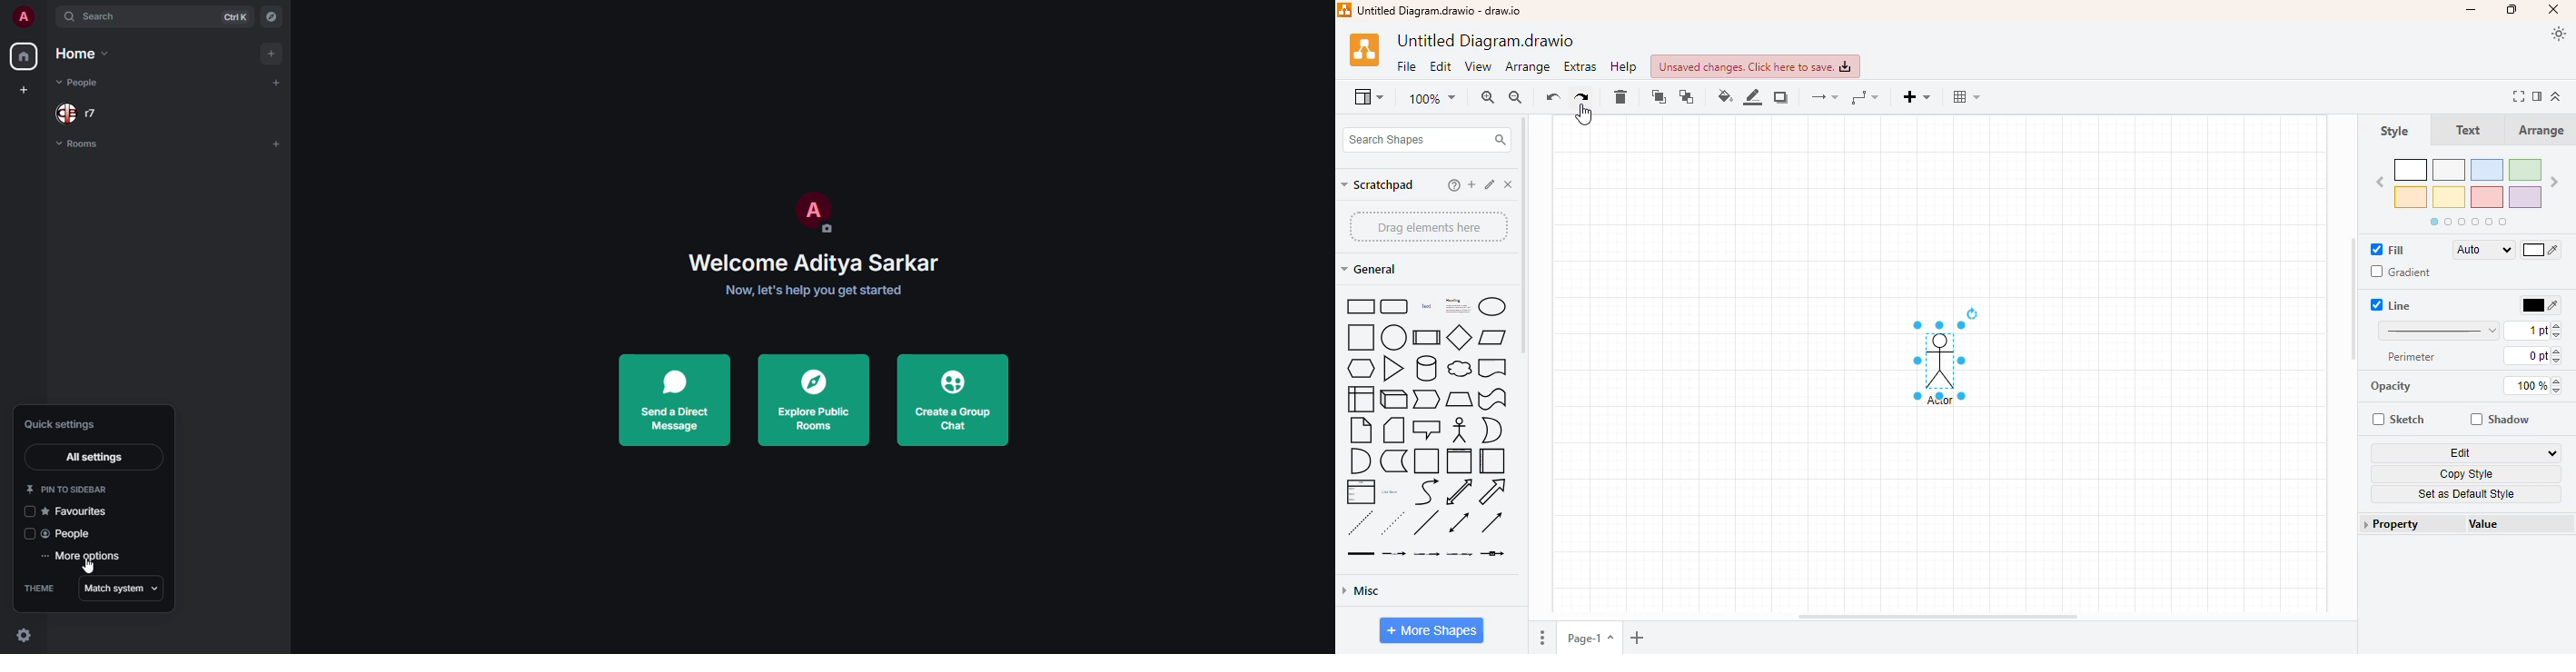 This screenshot has height=672, width=2576. I want to click on fill color, so click(1725, 95).